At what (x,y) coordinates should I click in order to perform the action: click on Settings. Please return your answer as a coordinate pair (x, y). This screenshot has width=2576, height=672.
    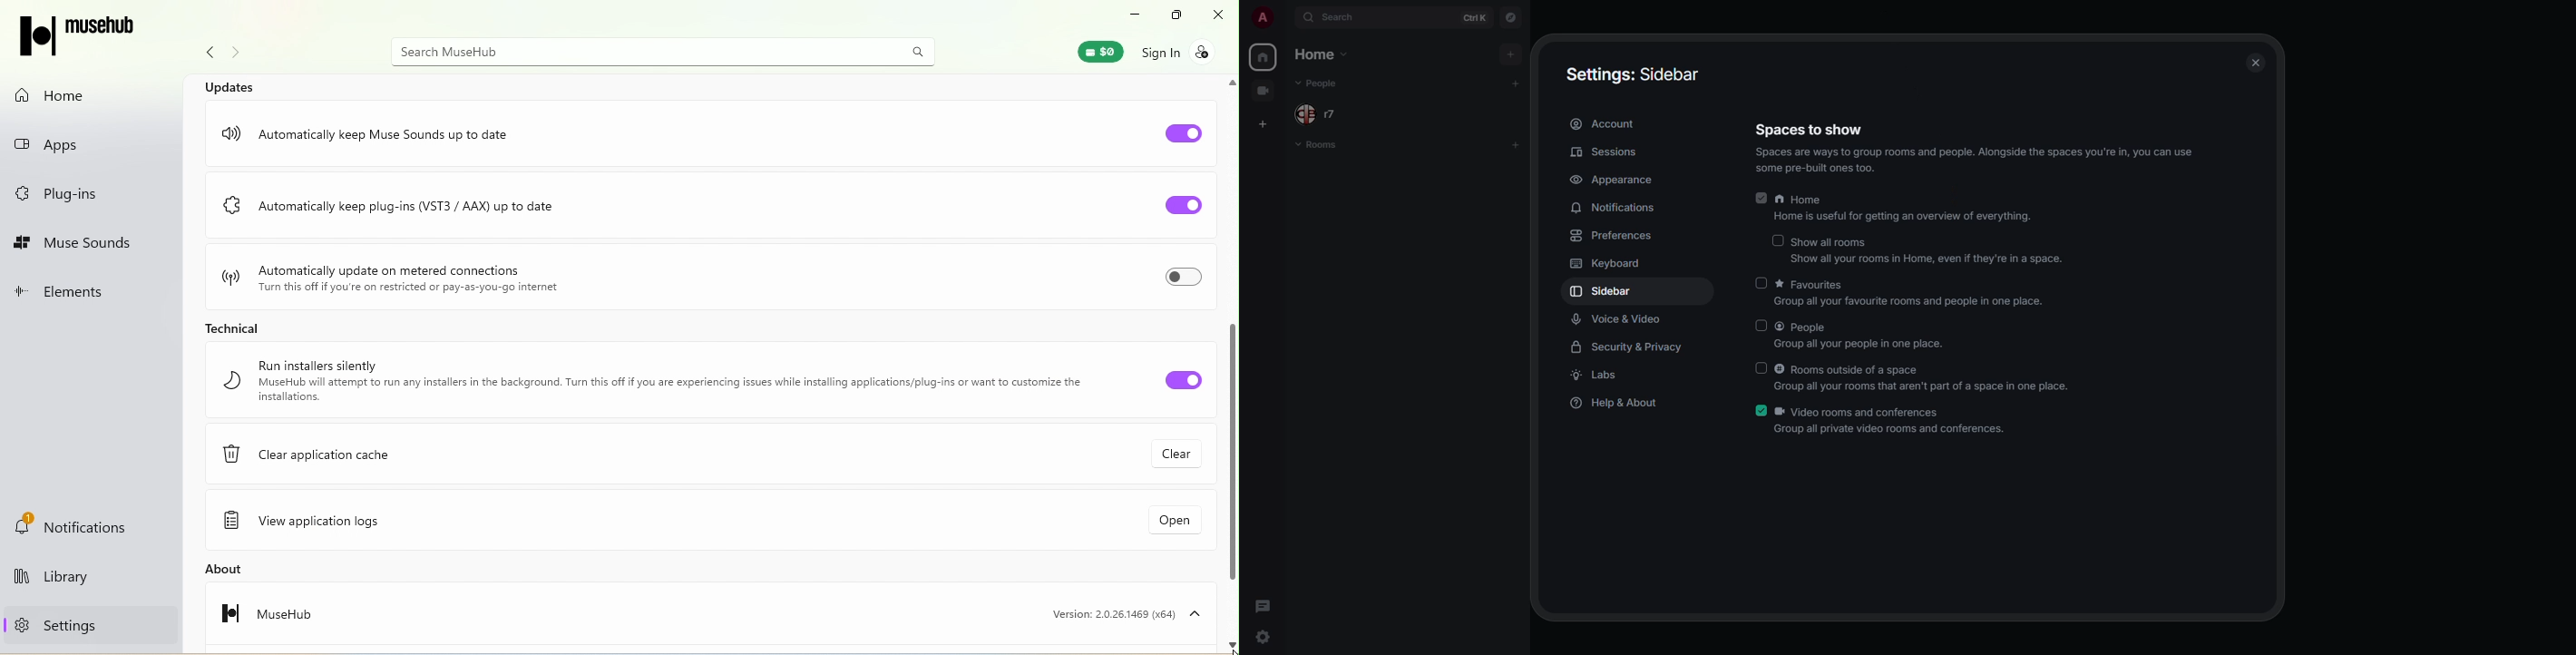
    Looking at the image, I should click on (51, 624).